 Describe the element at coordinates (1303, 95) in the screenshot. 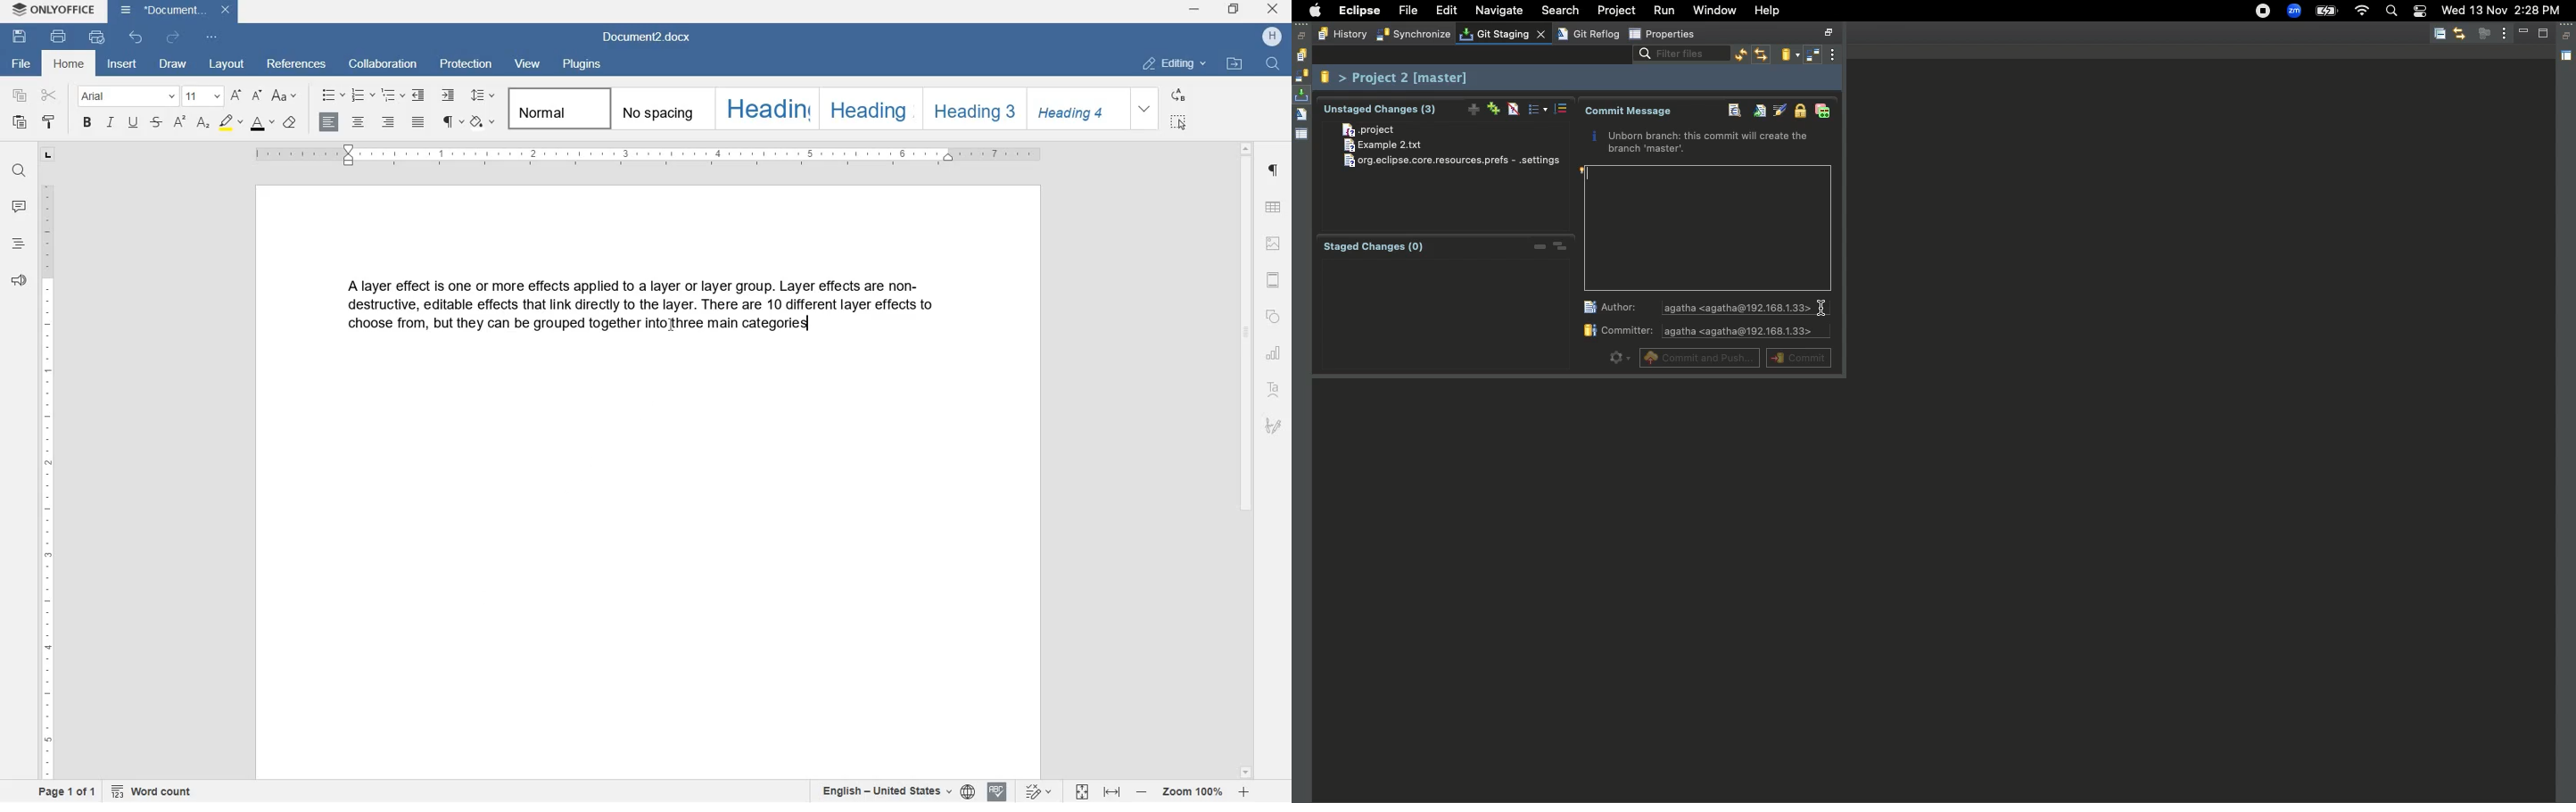

I see `Git staging ` at that location.